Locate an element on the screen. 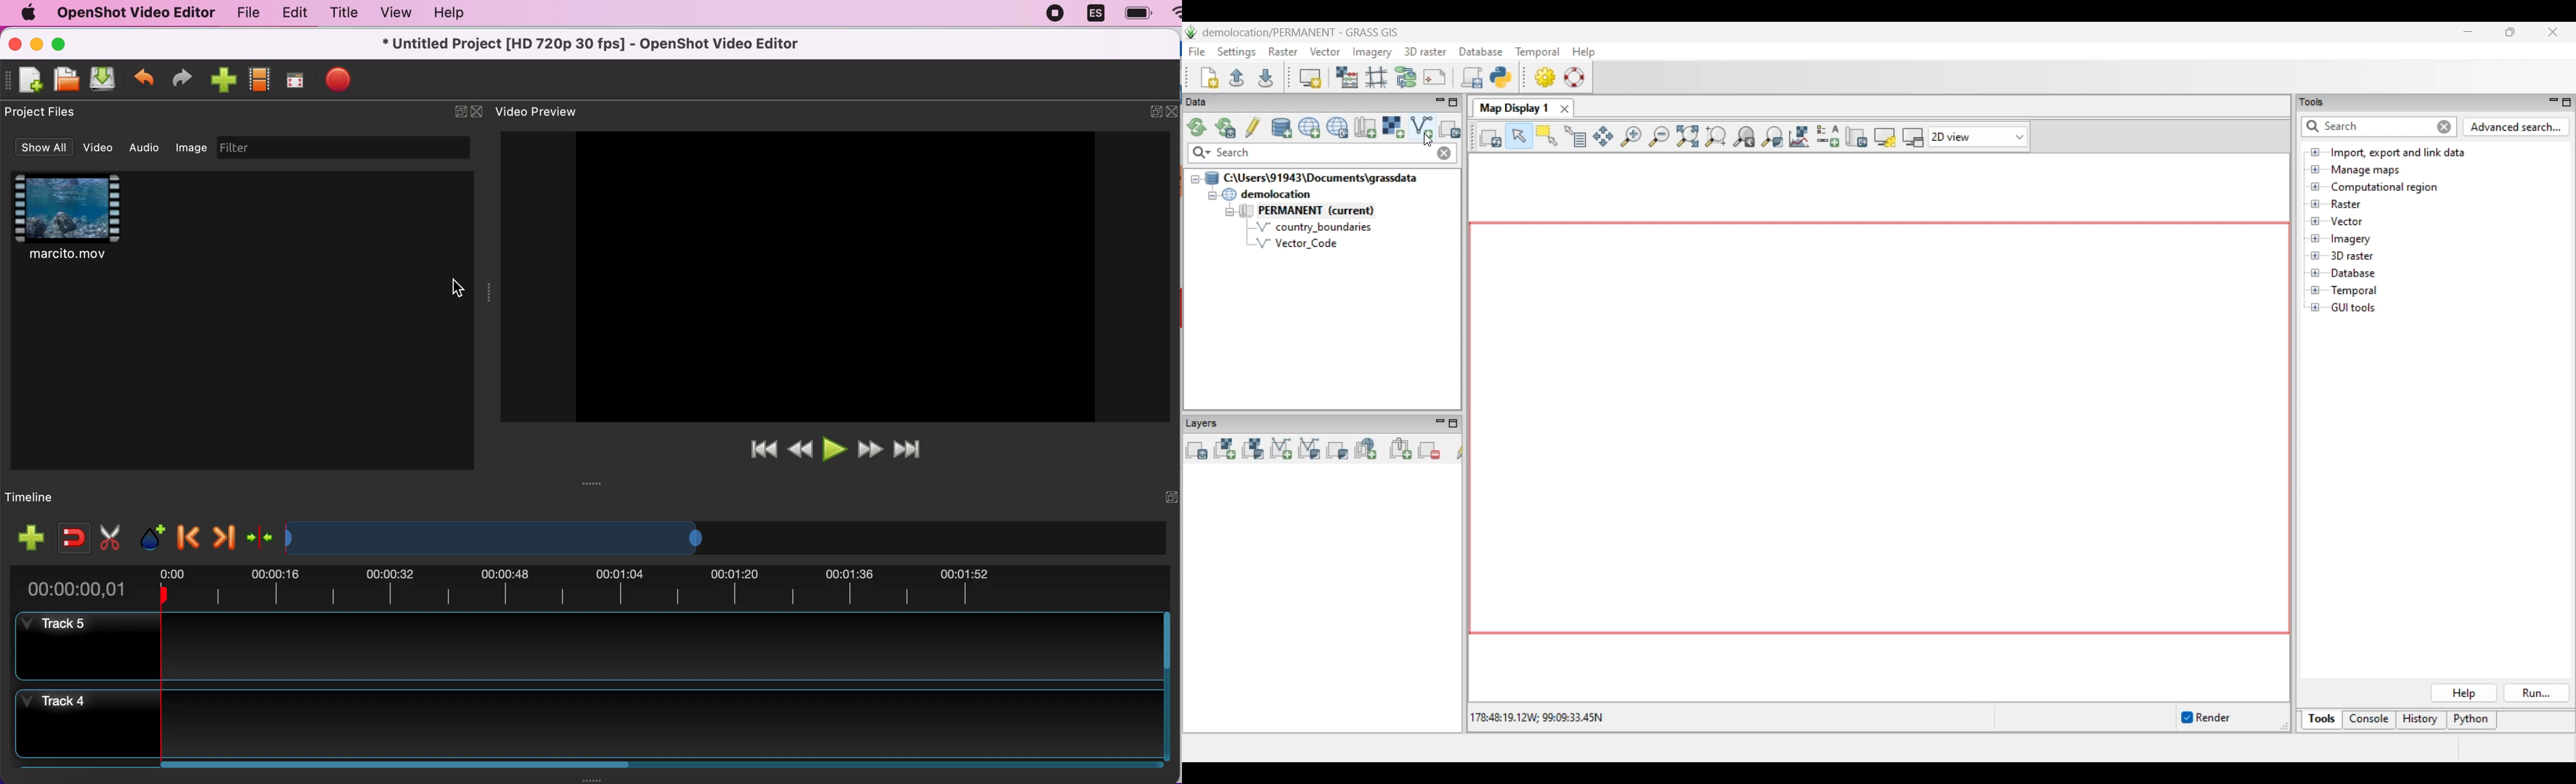  show all is located at coordinates (42, 148).